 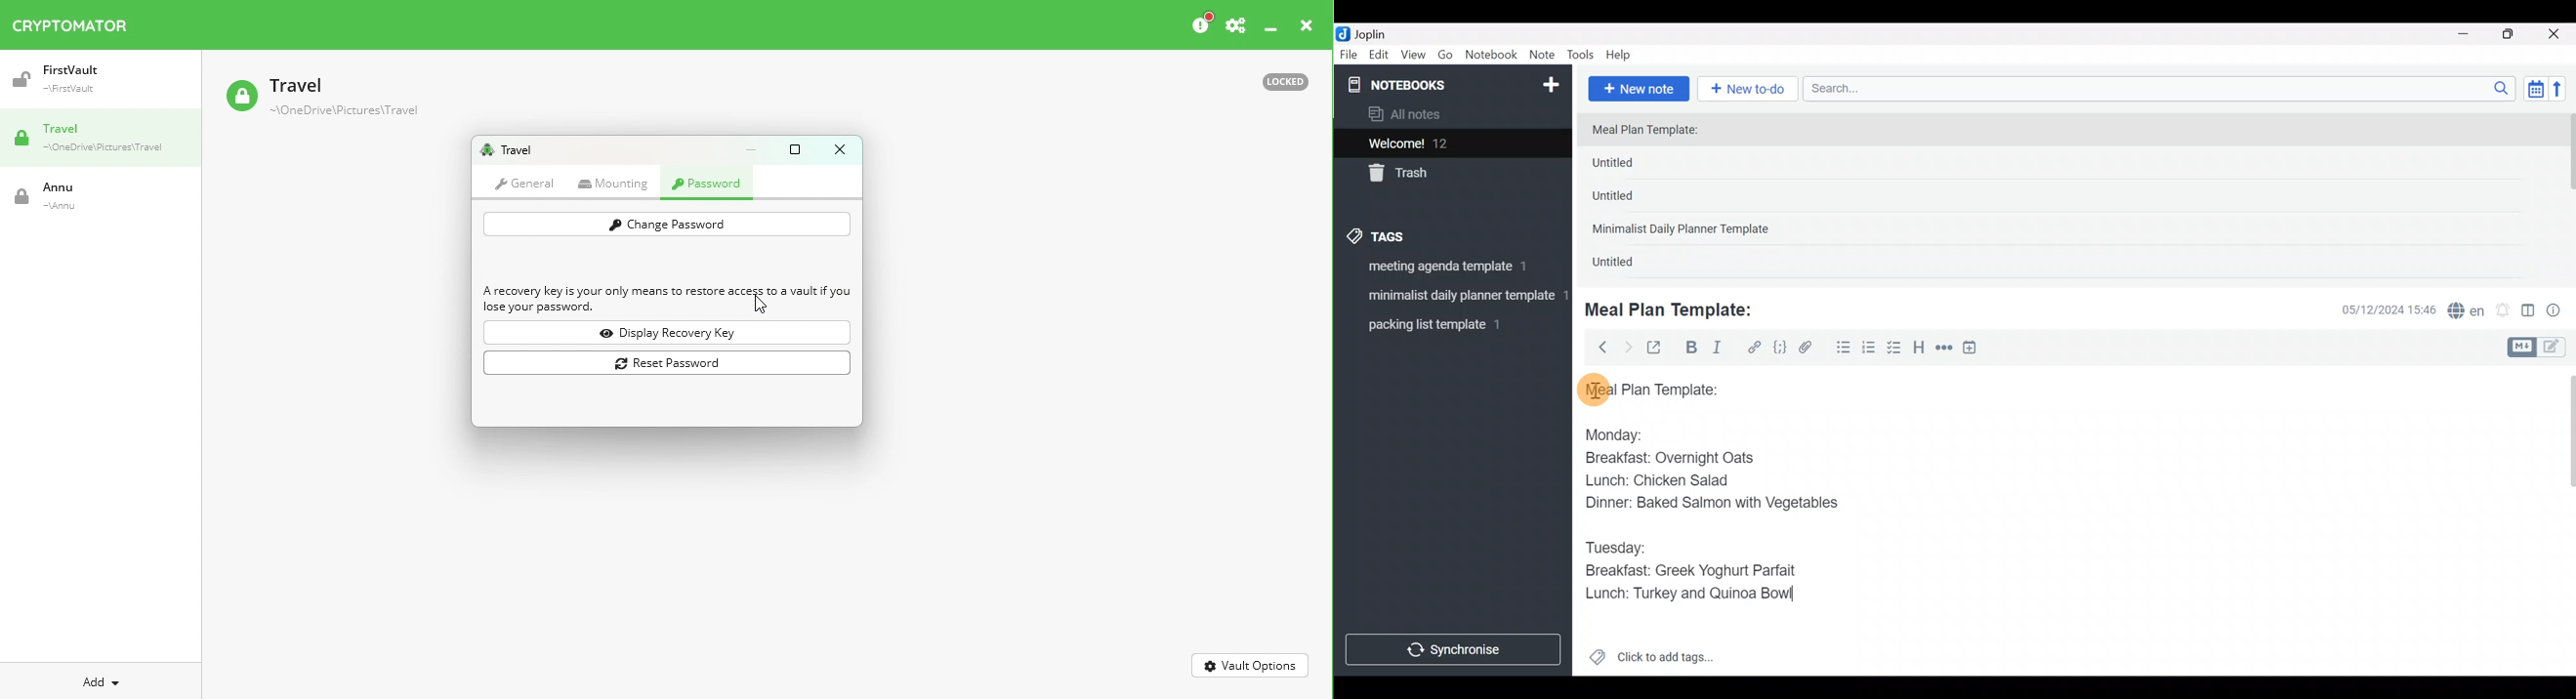 What do you see at coordinates (2471, 32) in the screenshot?
I see `Minimize` at bounding box center [2471, 32].